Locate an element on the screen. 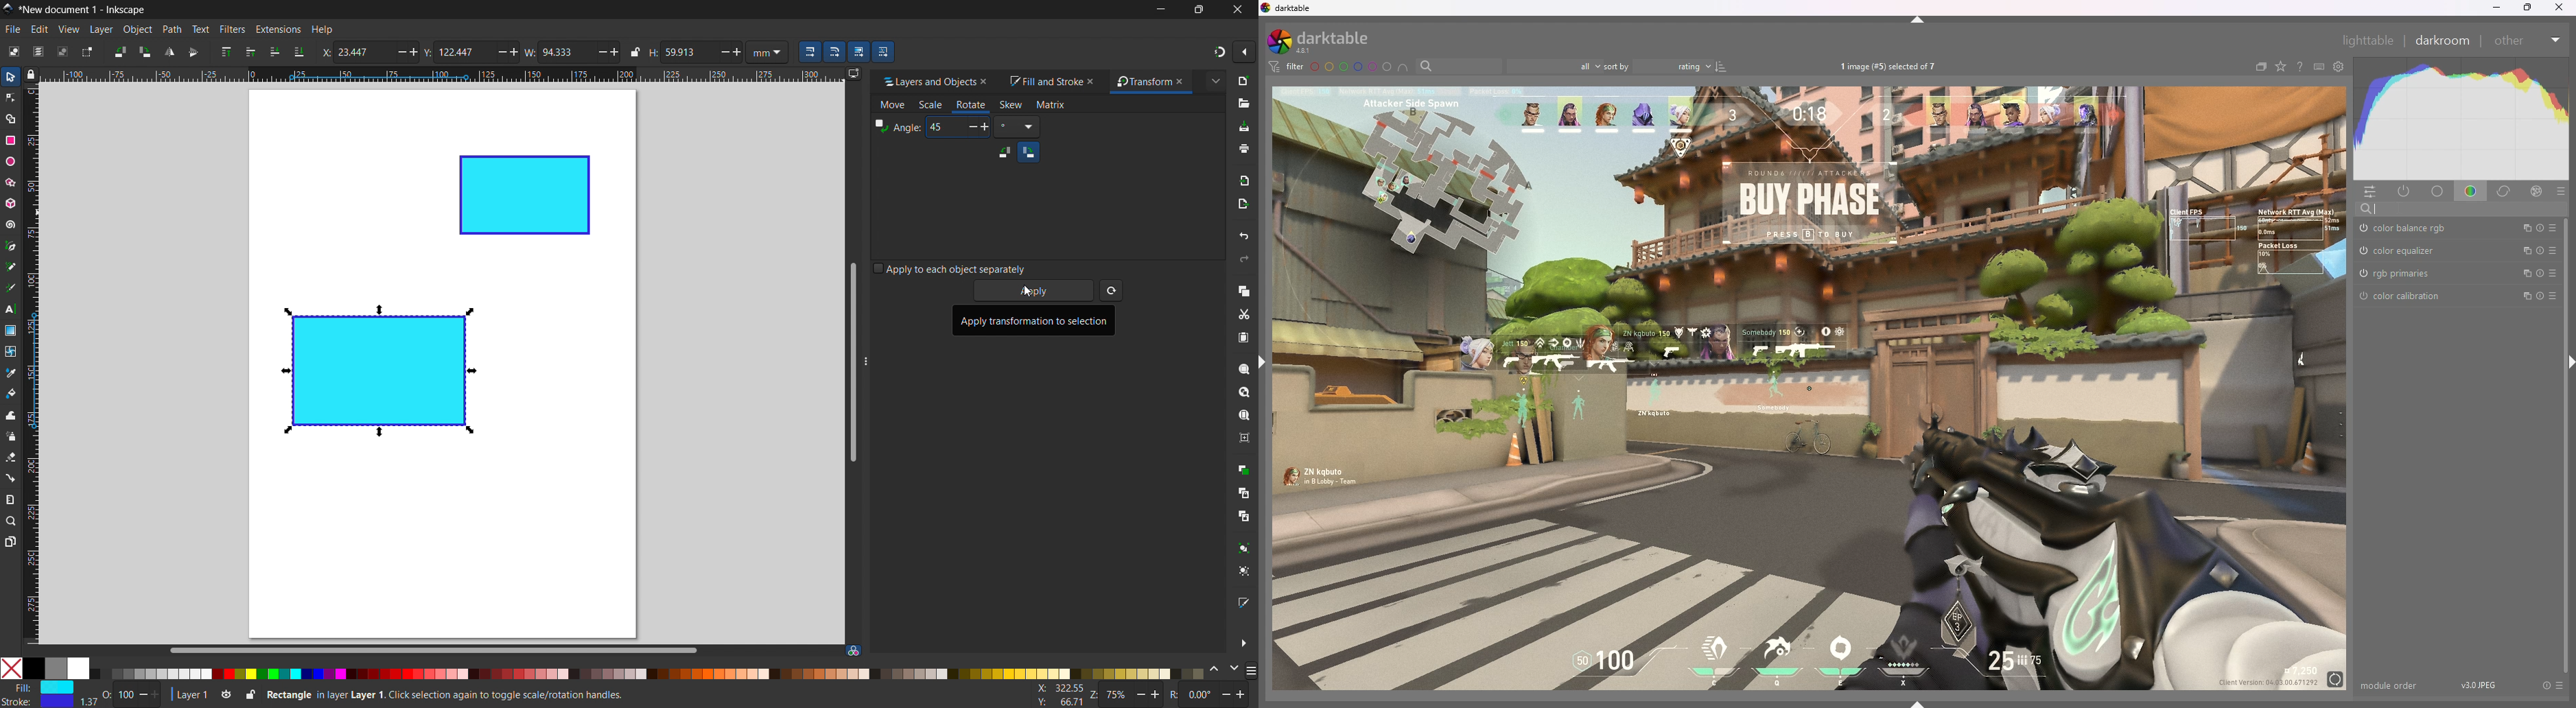 Image resolution: width=2576 pixels, height=728 pixels. new is located at coordinates (1245, 81).